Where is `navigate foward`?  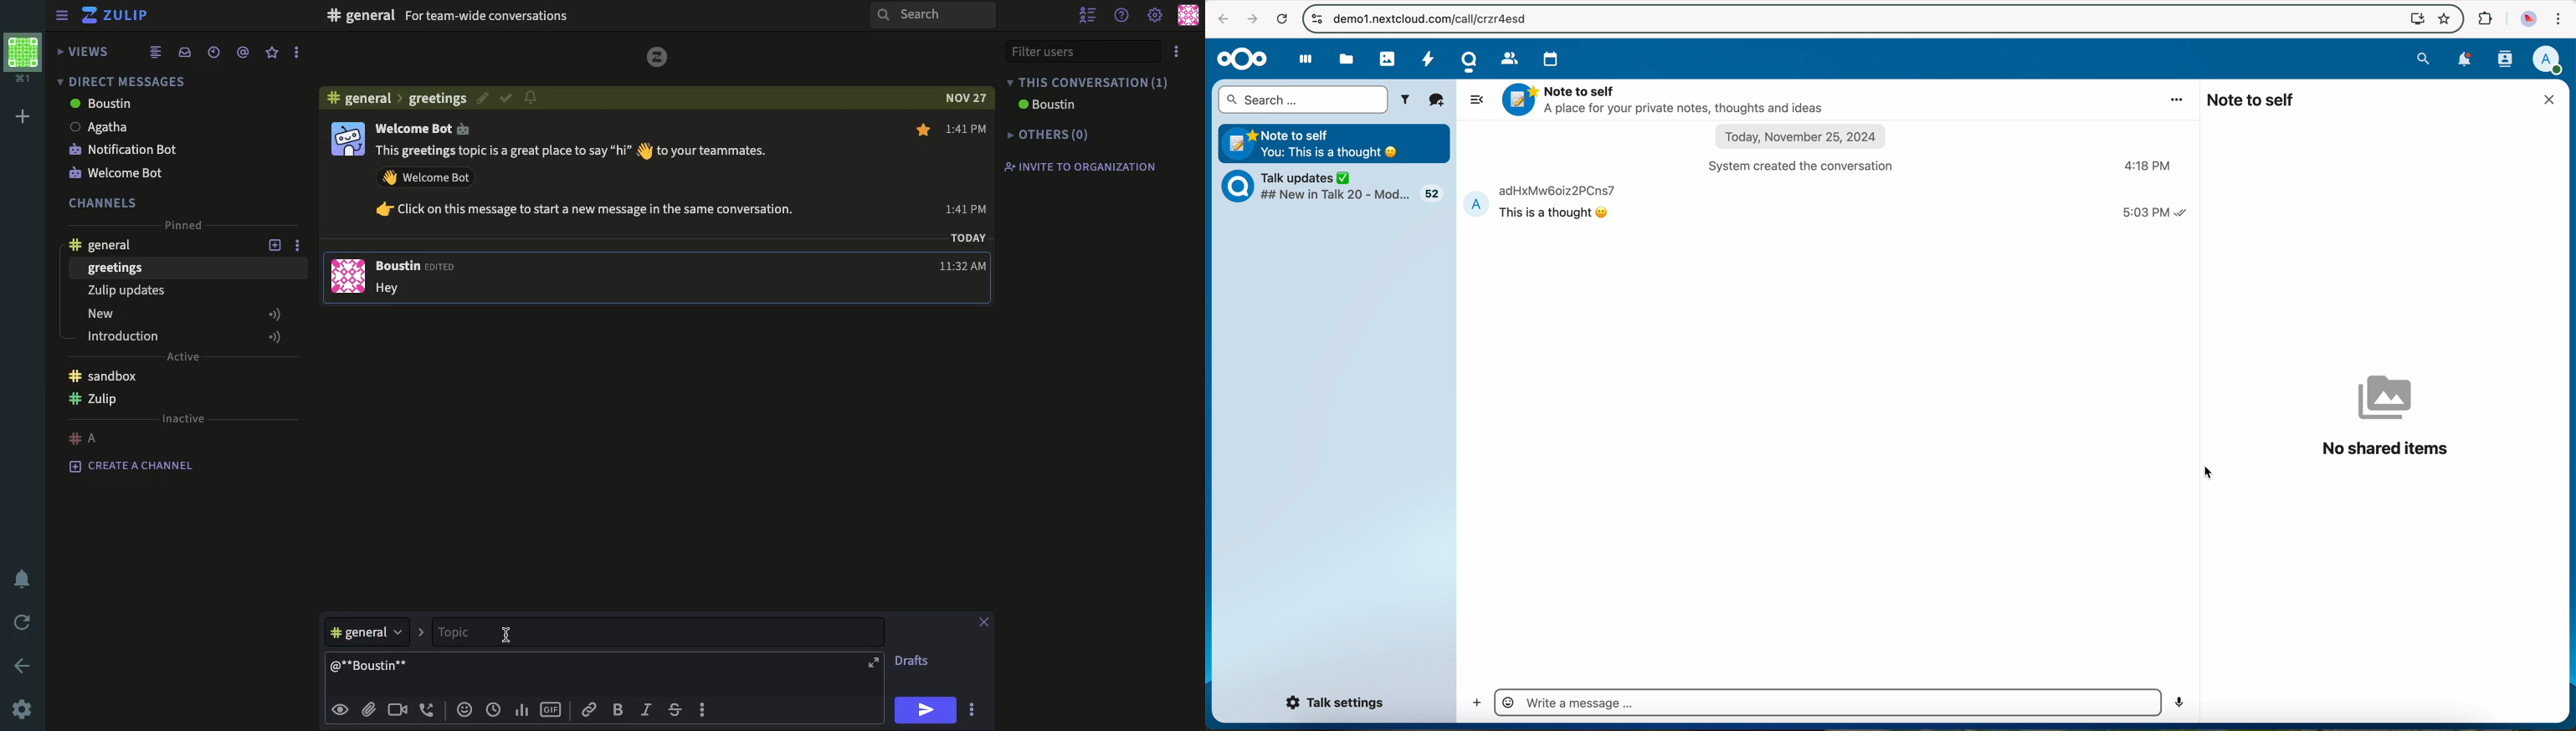 navigate foward is located at coordinates (1251, 20).